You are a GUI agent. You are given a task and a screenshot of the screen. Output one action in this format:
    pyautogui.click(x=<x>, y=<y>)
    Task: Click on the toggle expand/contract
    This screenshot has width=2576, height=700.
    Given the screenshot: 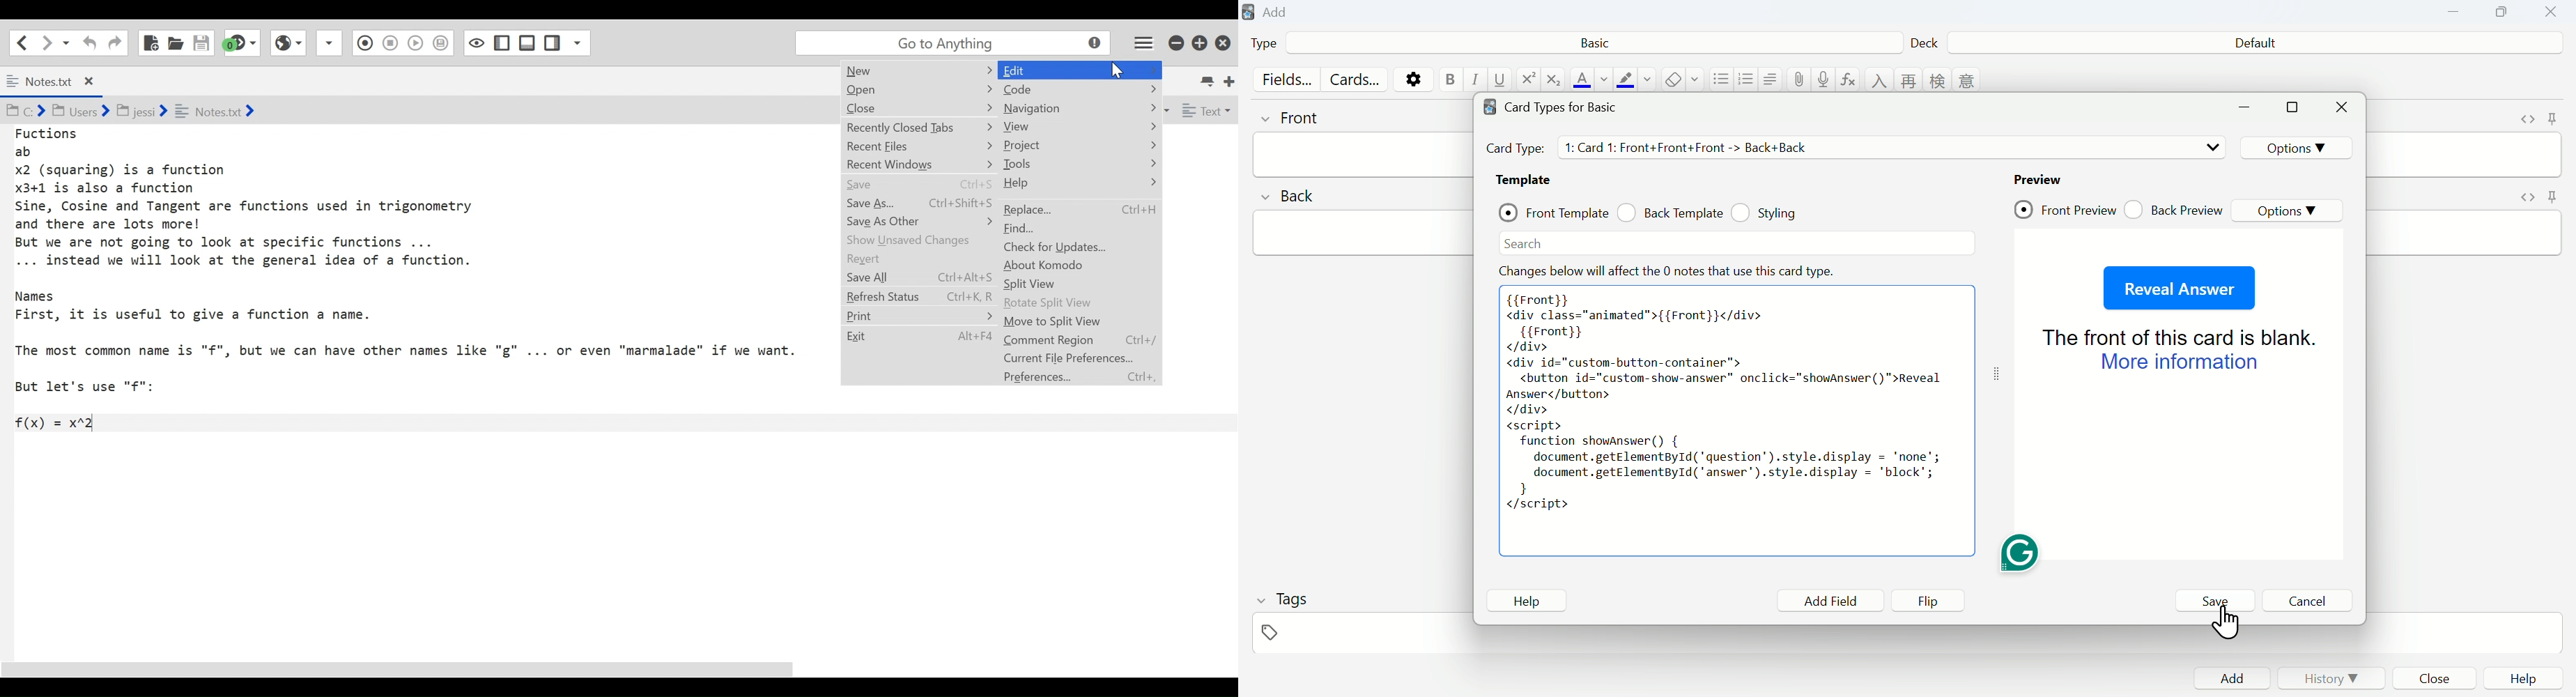 What is the action you would take?
    pyautogui.click(x=1997, y=375)
    